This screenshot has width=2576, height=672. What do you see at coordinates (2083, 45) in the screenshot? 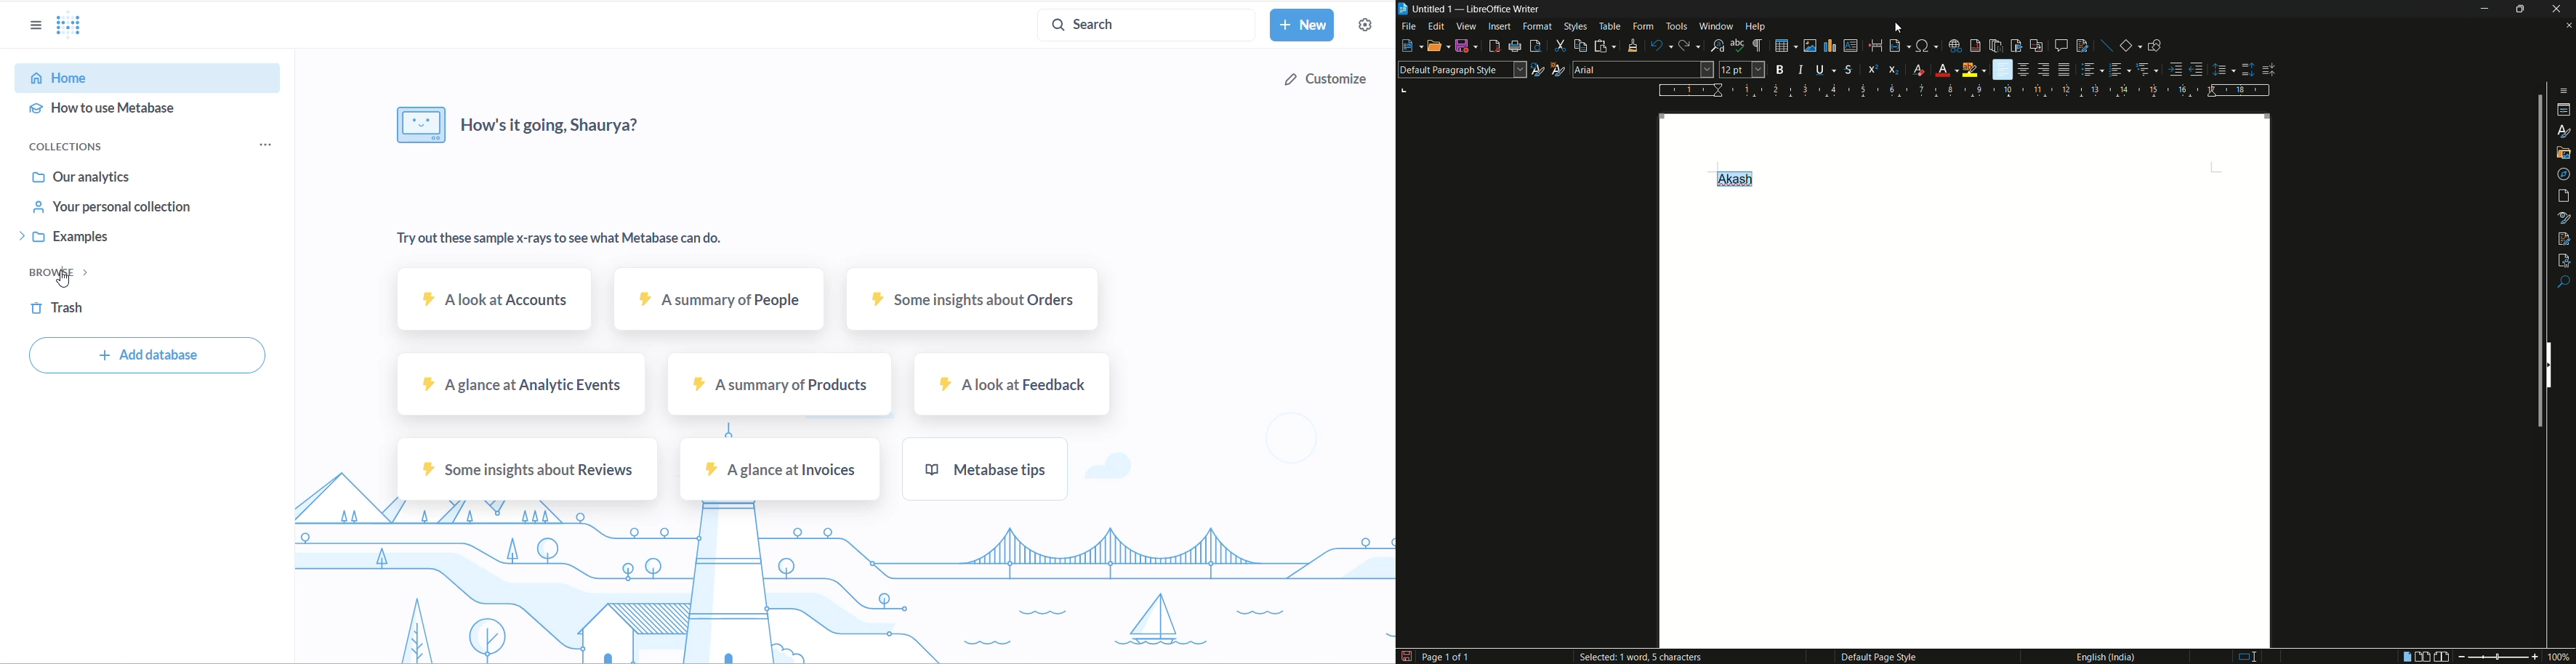
I see `show track changes functions` at bounding box center [2083, 45].